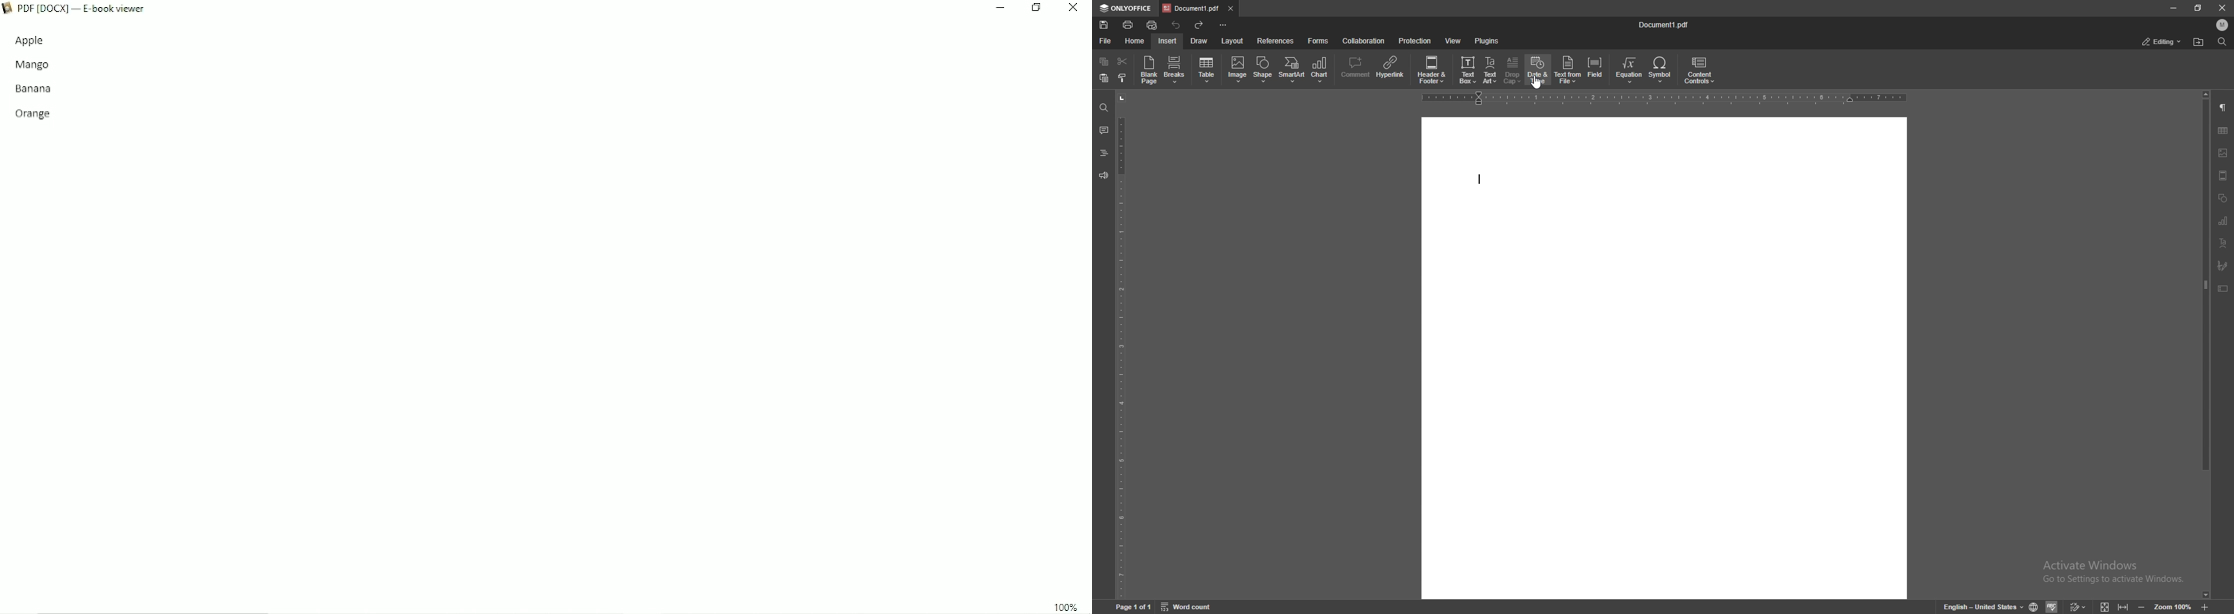 This screenshot has height=616, width=2240. What do you see at coordinates (1066, 607) in the screenshot?
I see `100%` at bounding box center [1066, 607].